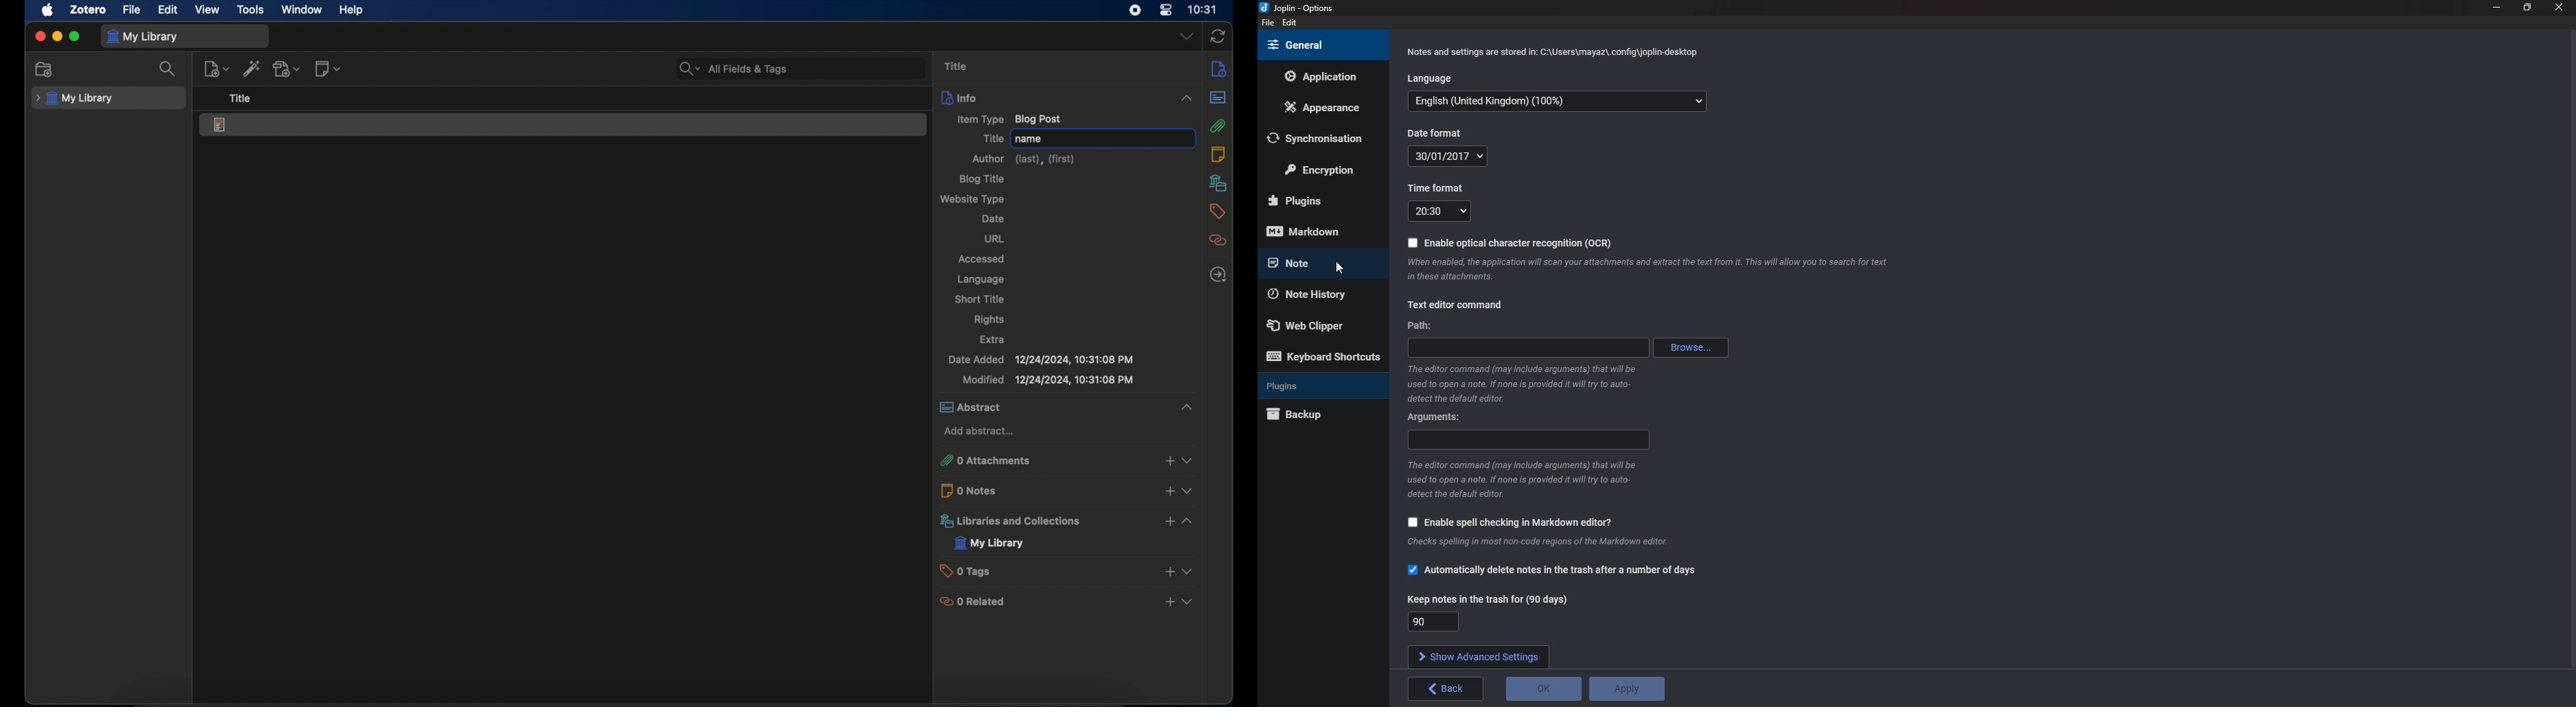 The height and width of the screenshot is (728, 2576). What do you see at coordinates (1441, 189) in the screenshot?
I see `Time format` at bounding box center [1441, 189].